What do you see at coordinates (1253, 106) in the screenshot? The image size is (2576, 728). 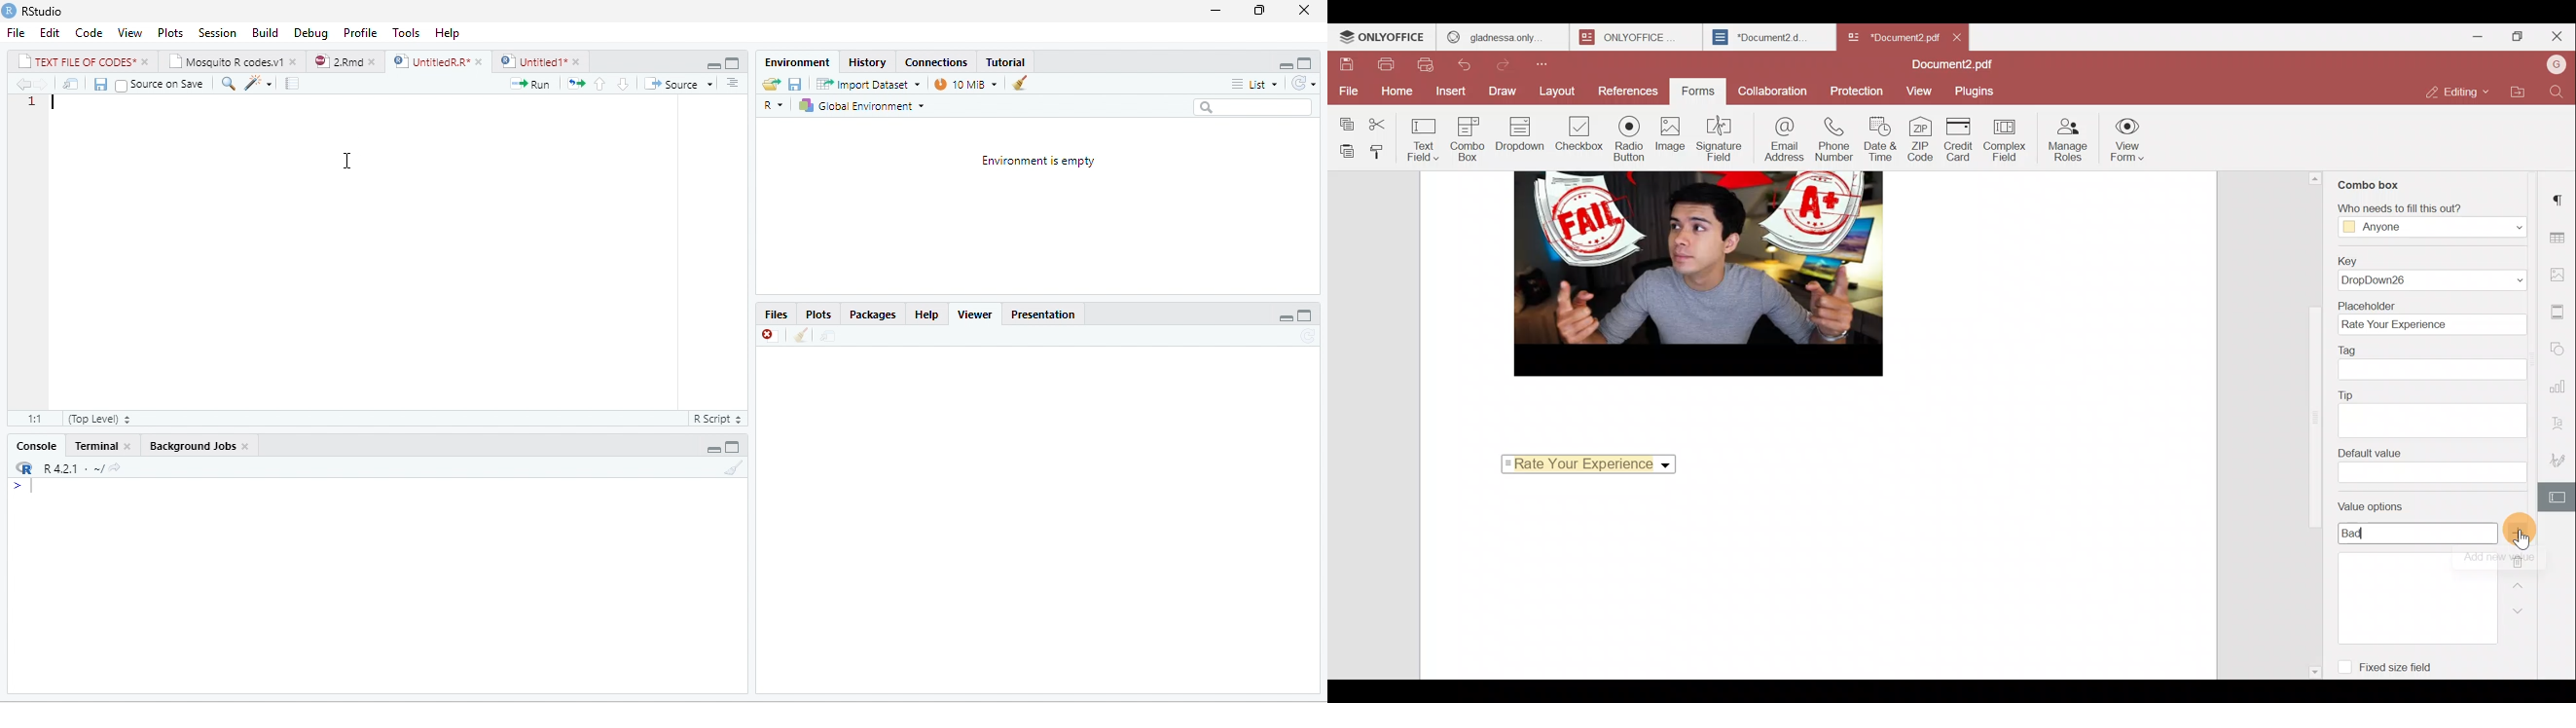 I see `search` at bounding box center [1253, 106].